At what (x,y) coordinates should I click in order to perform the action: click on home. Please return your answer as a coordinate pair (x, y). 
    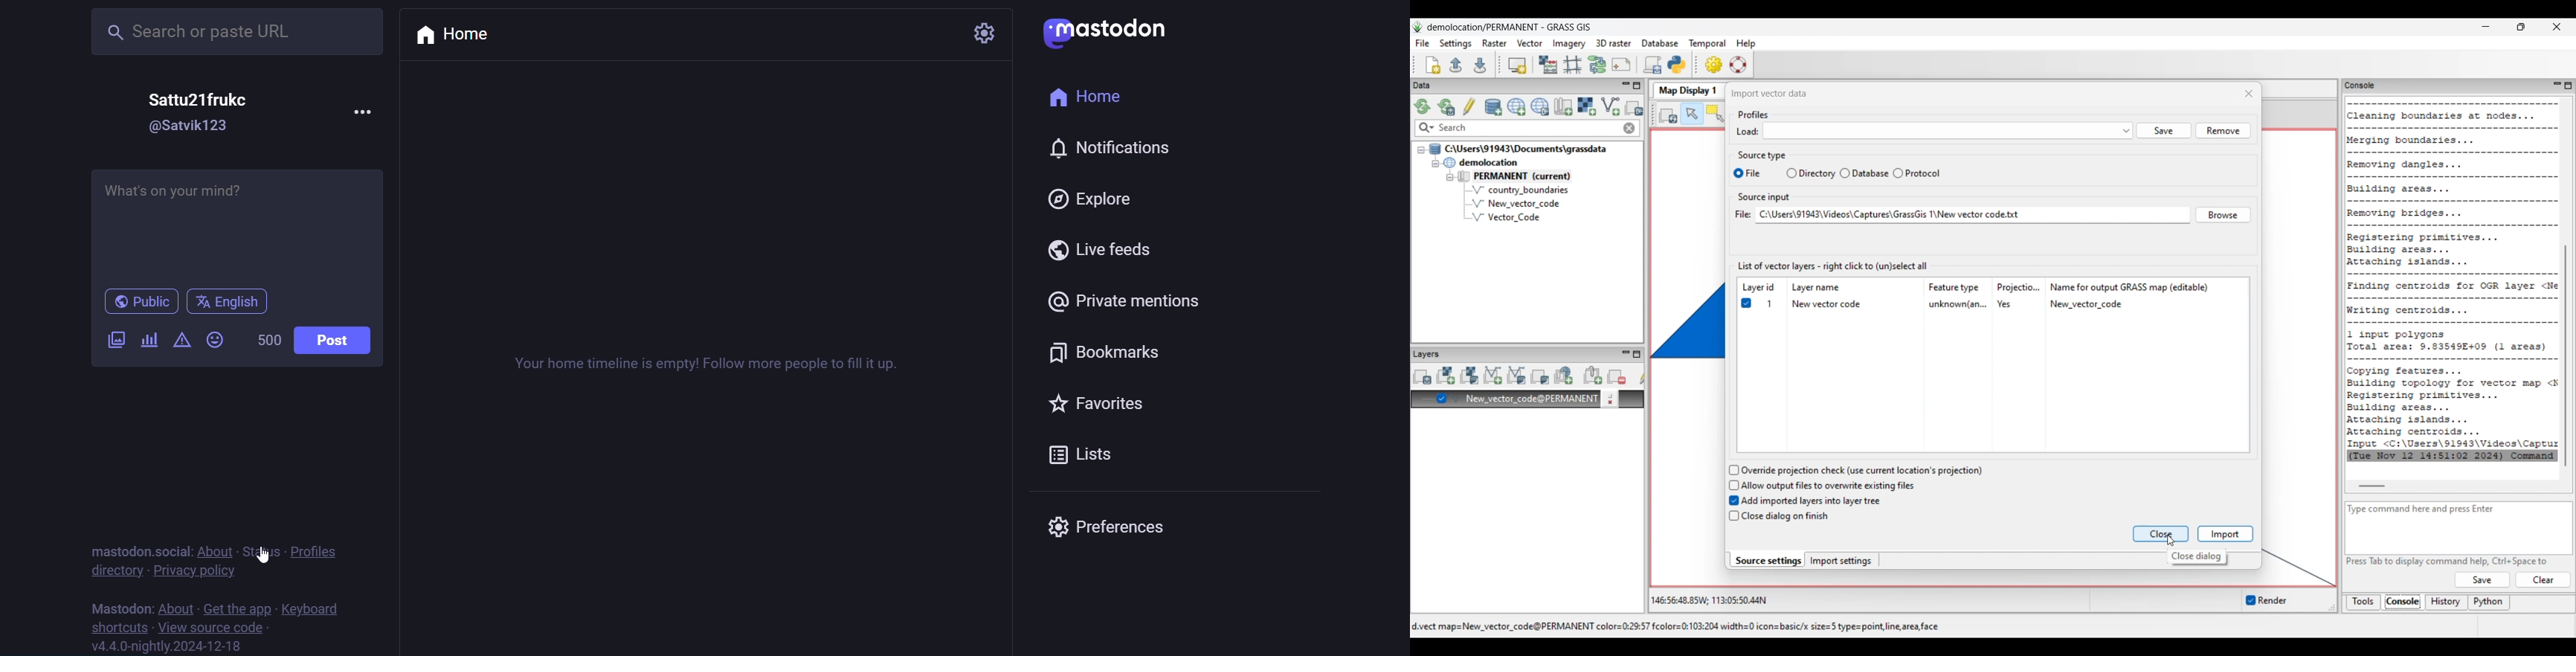
    Looking at the image, I should click on (463, 33).